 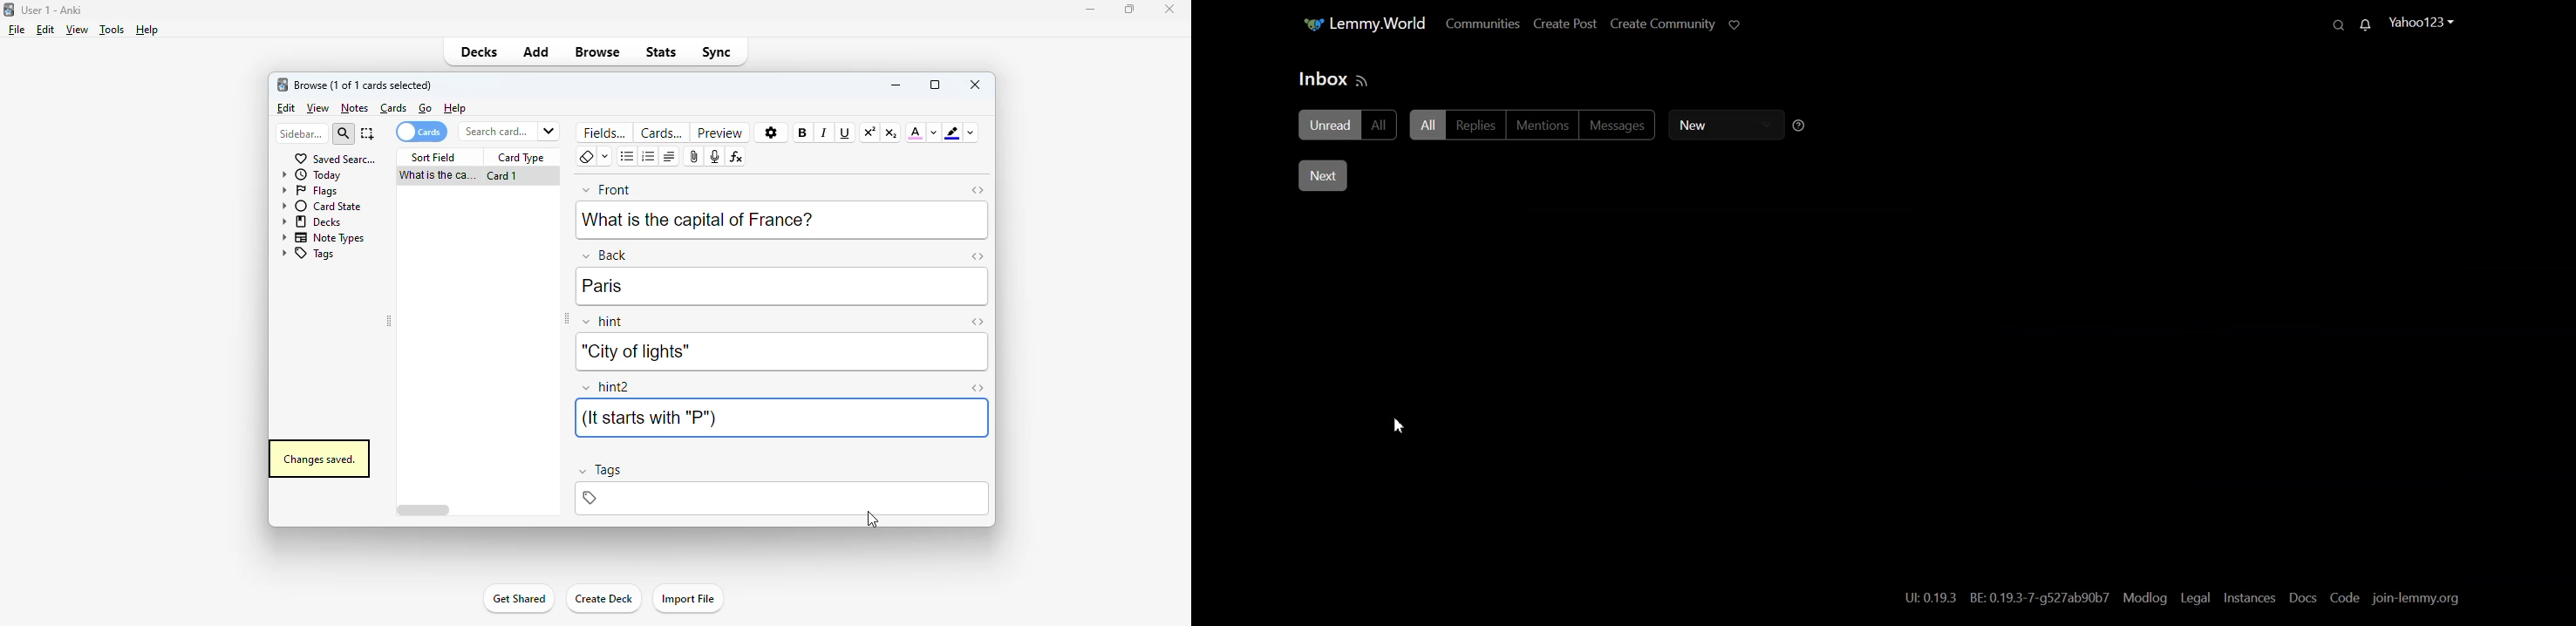 What do you see at coordinates (508, 131) in the screenshot?
I see `search bar` at bounding box center [508, 131].